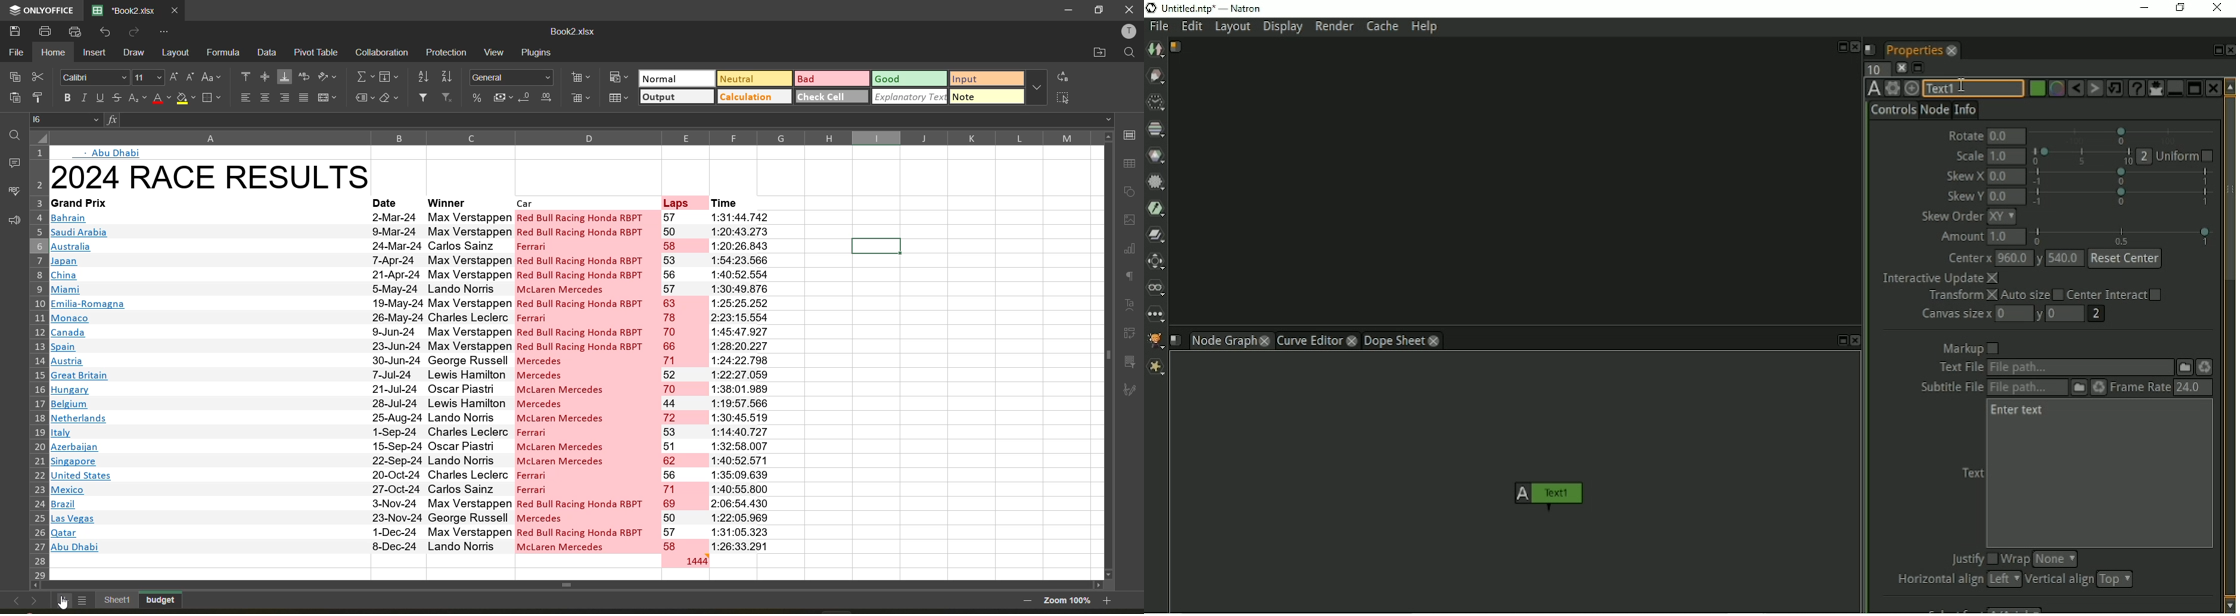 The width and height of the screenshot is (2240, 616). Describe the element at coordinates (269, 54) in the screenshot. I see `data` at that location.